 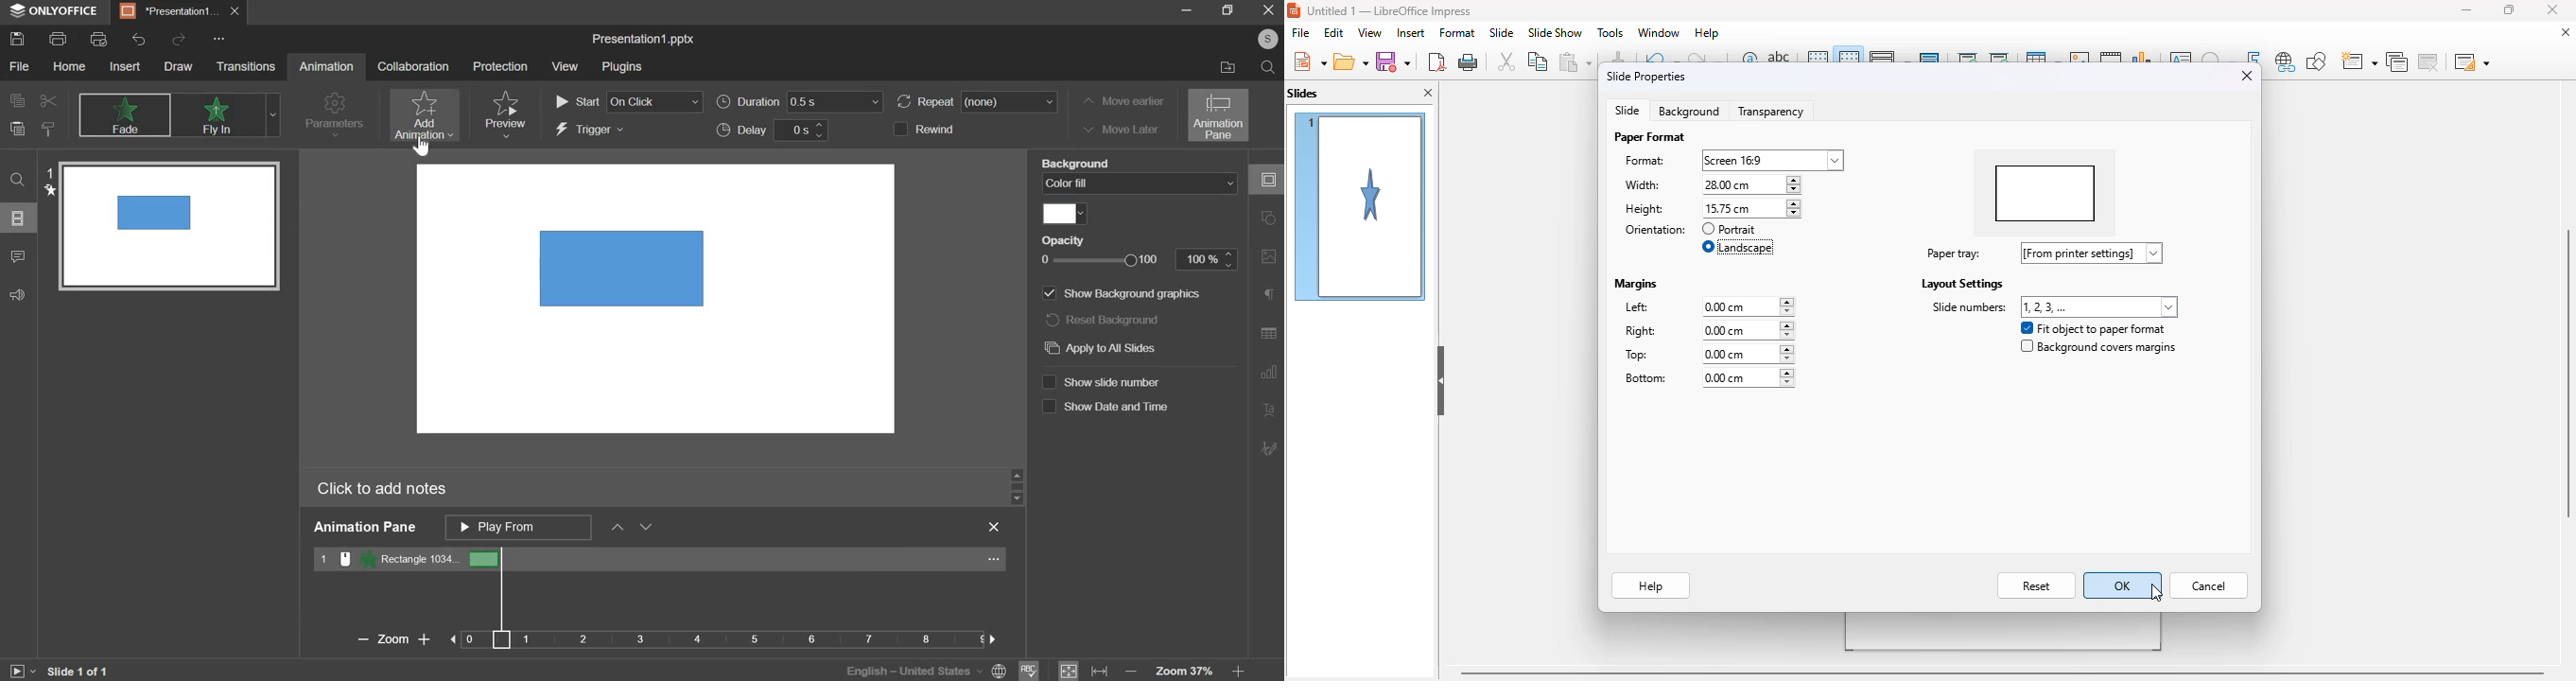 I want to click on delay, so click(x=776, y=131).